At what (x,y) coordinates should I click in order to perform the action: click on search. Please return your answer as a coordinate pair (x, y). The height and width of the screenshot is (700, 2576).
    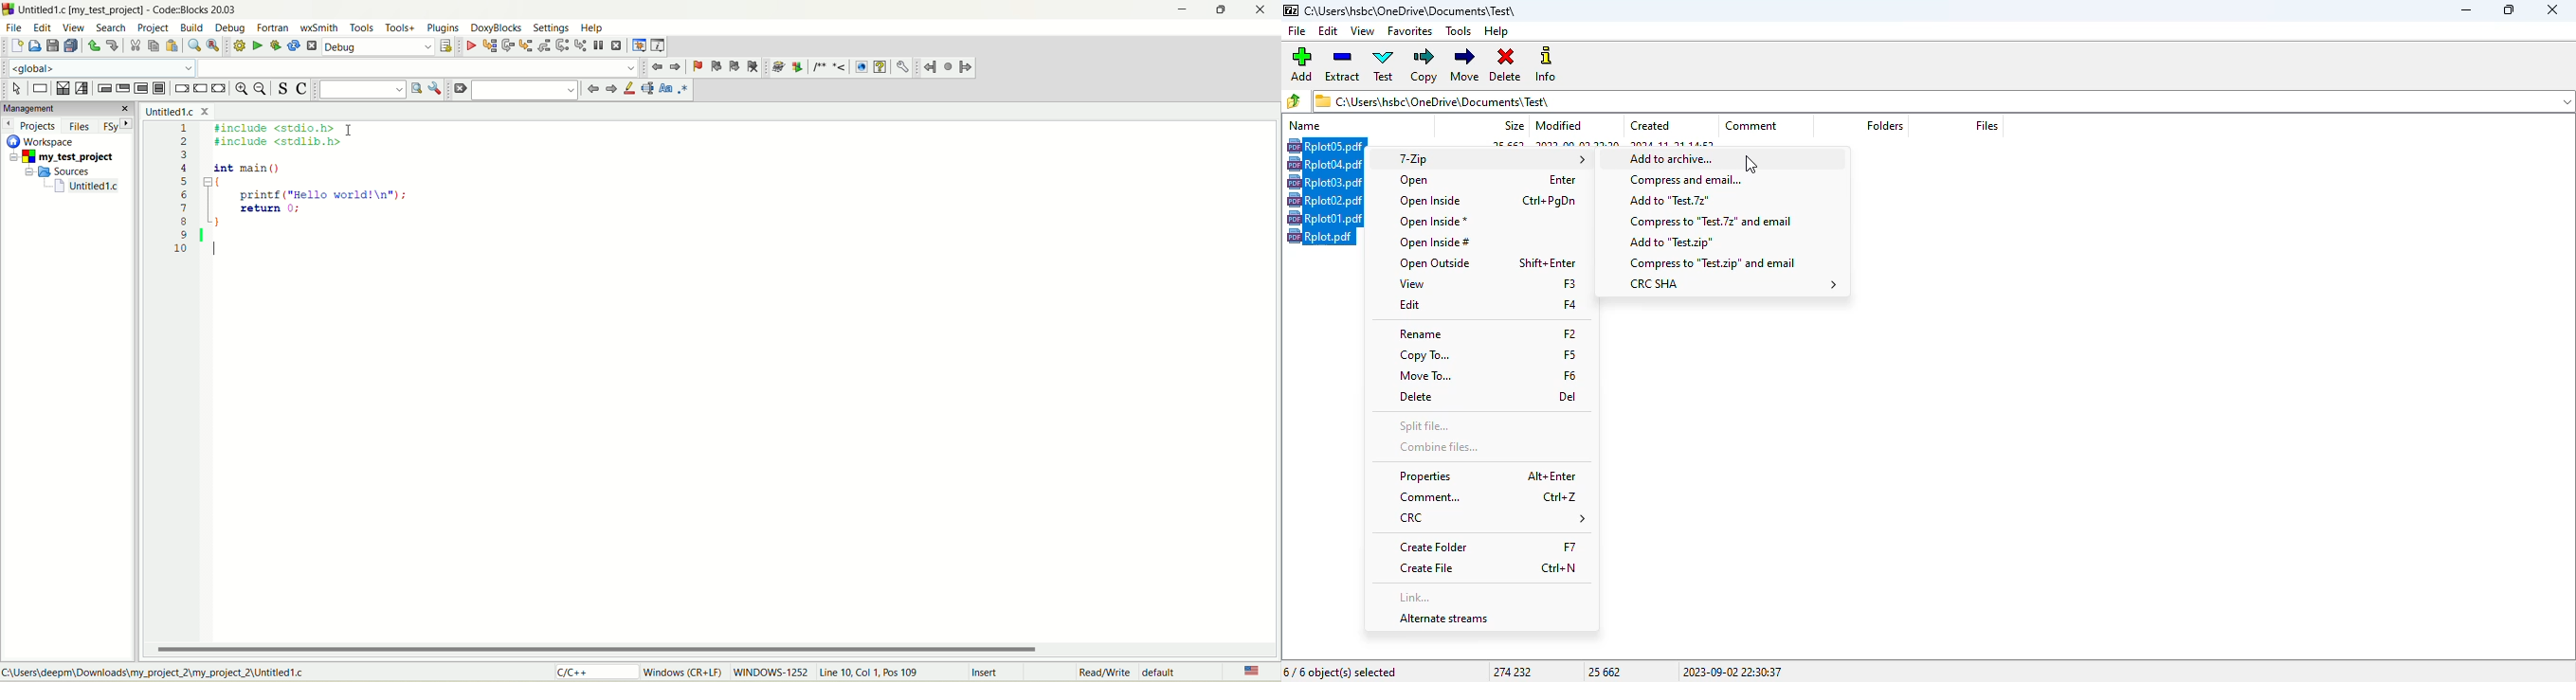
    Looking at the image, I should click on (109, 28).